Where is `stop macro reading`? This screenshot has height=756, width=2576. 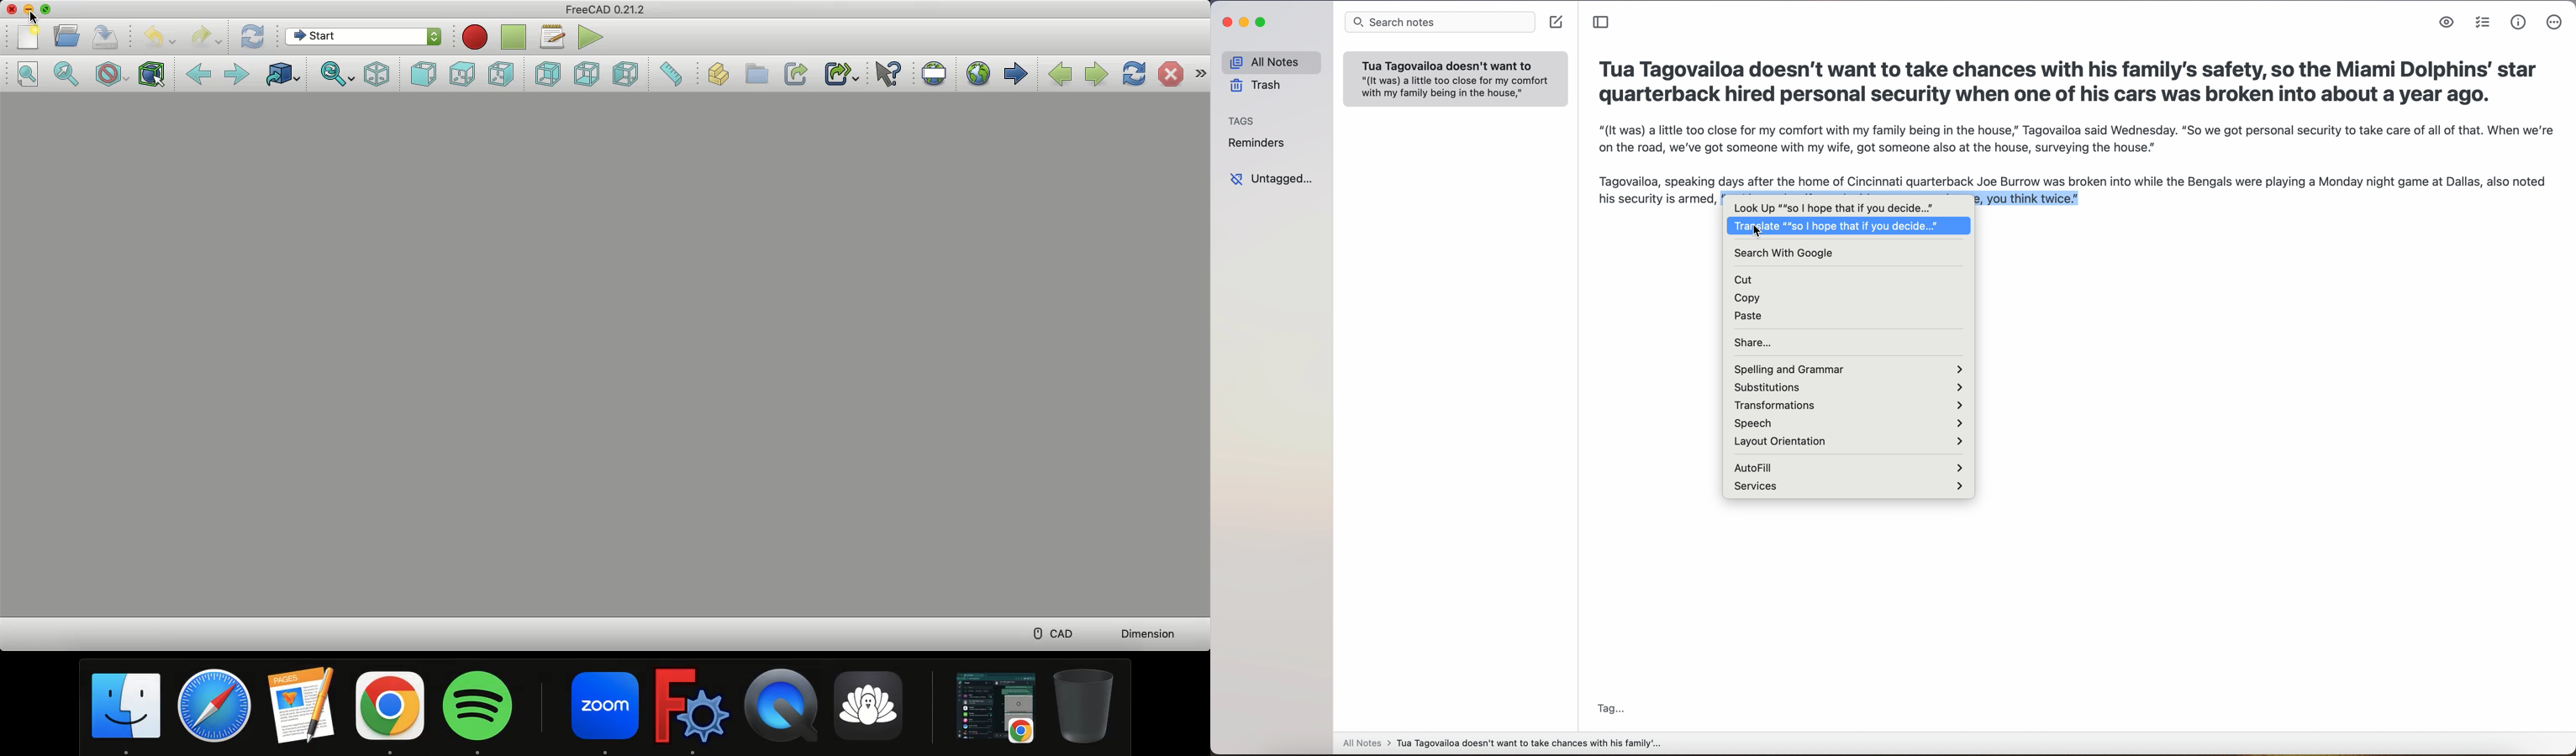
stop macro reading is located at coordinates (516, 34).